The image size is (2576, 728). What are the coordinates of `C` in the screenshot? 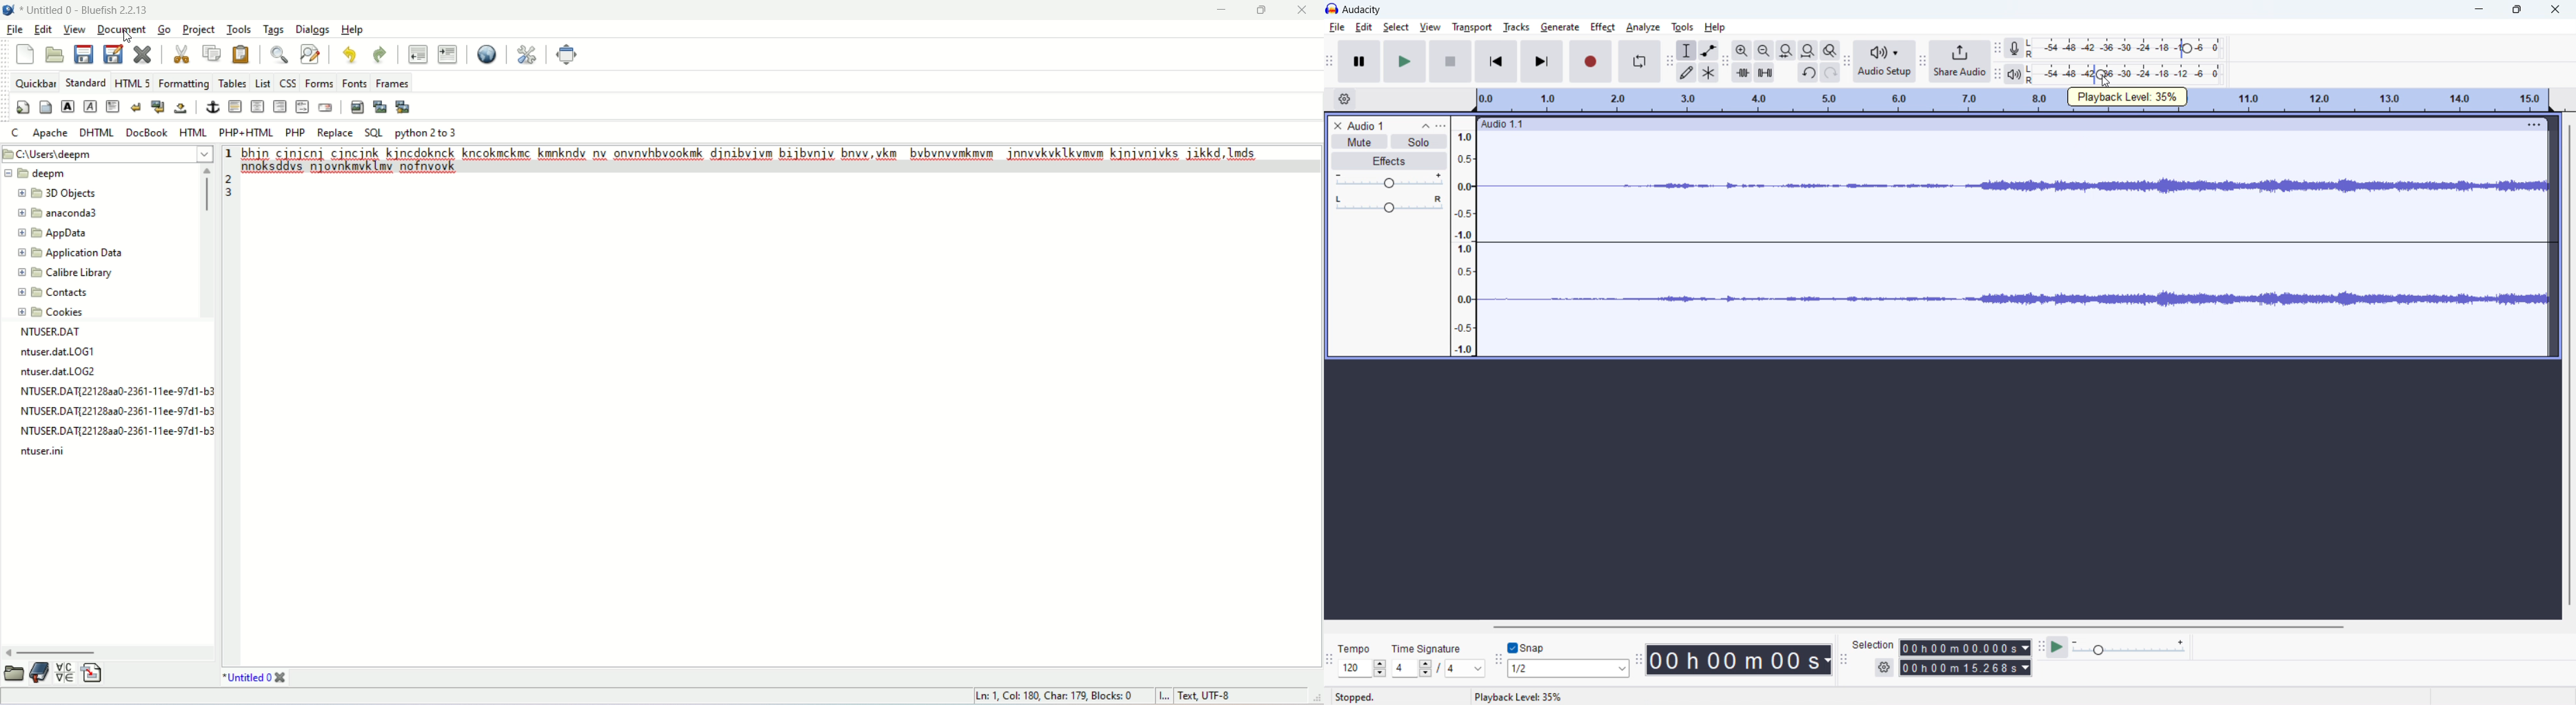 It's located at (17, 132).